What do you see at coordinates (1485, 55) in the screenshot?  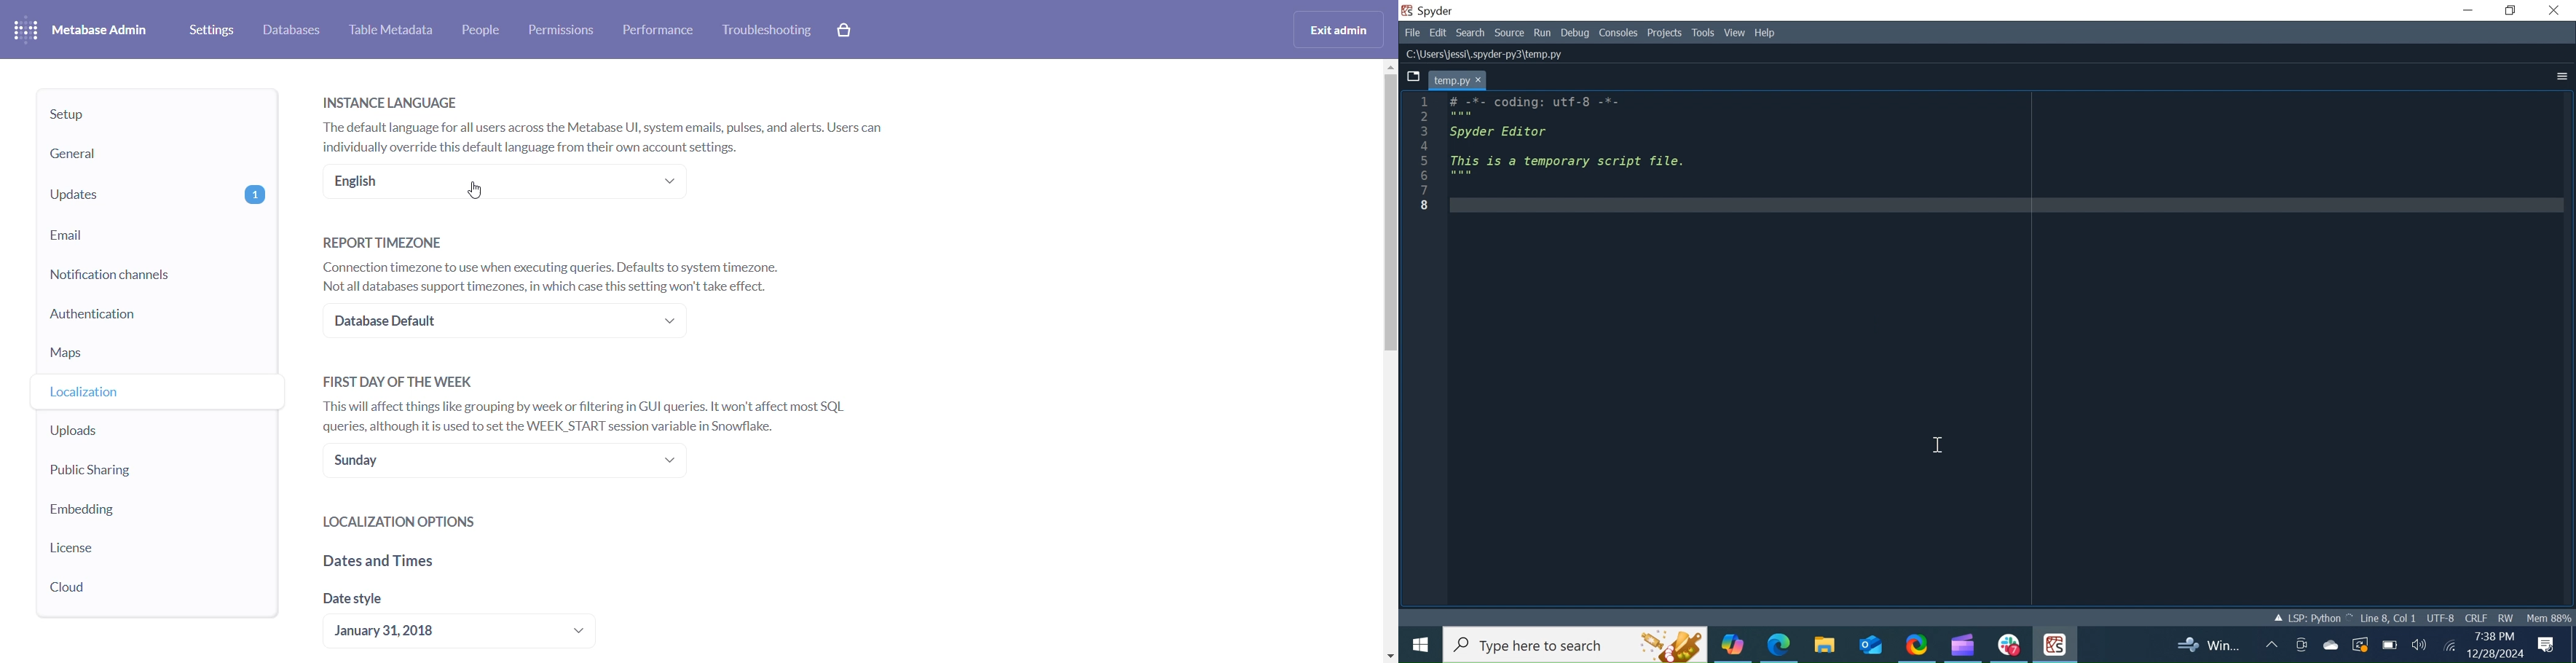 I see `File Path` at bounding box center [1485, 55].